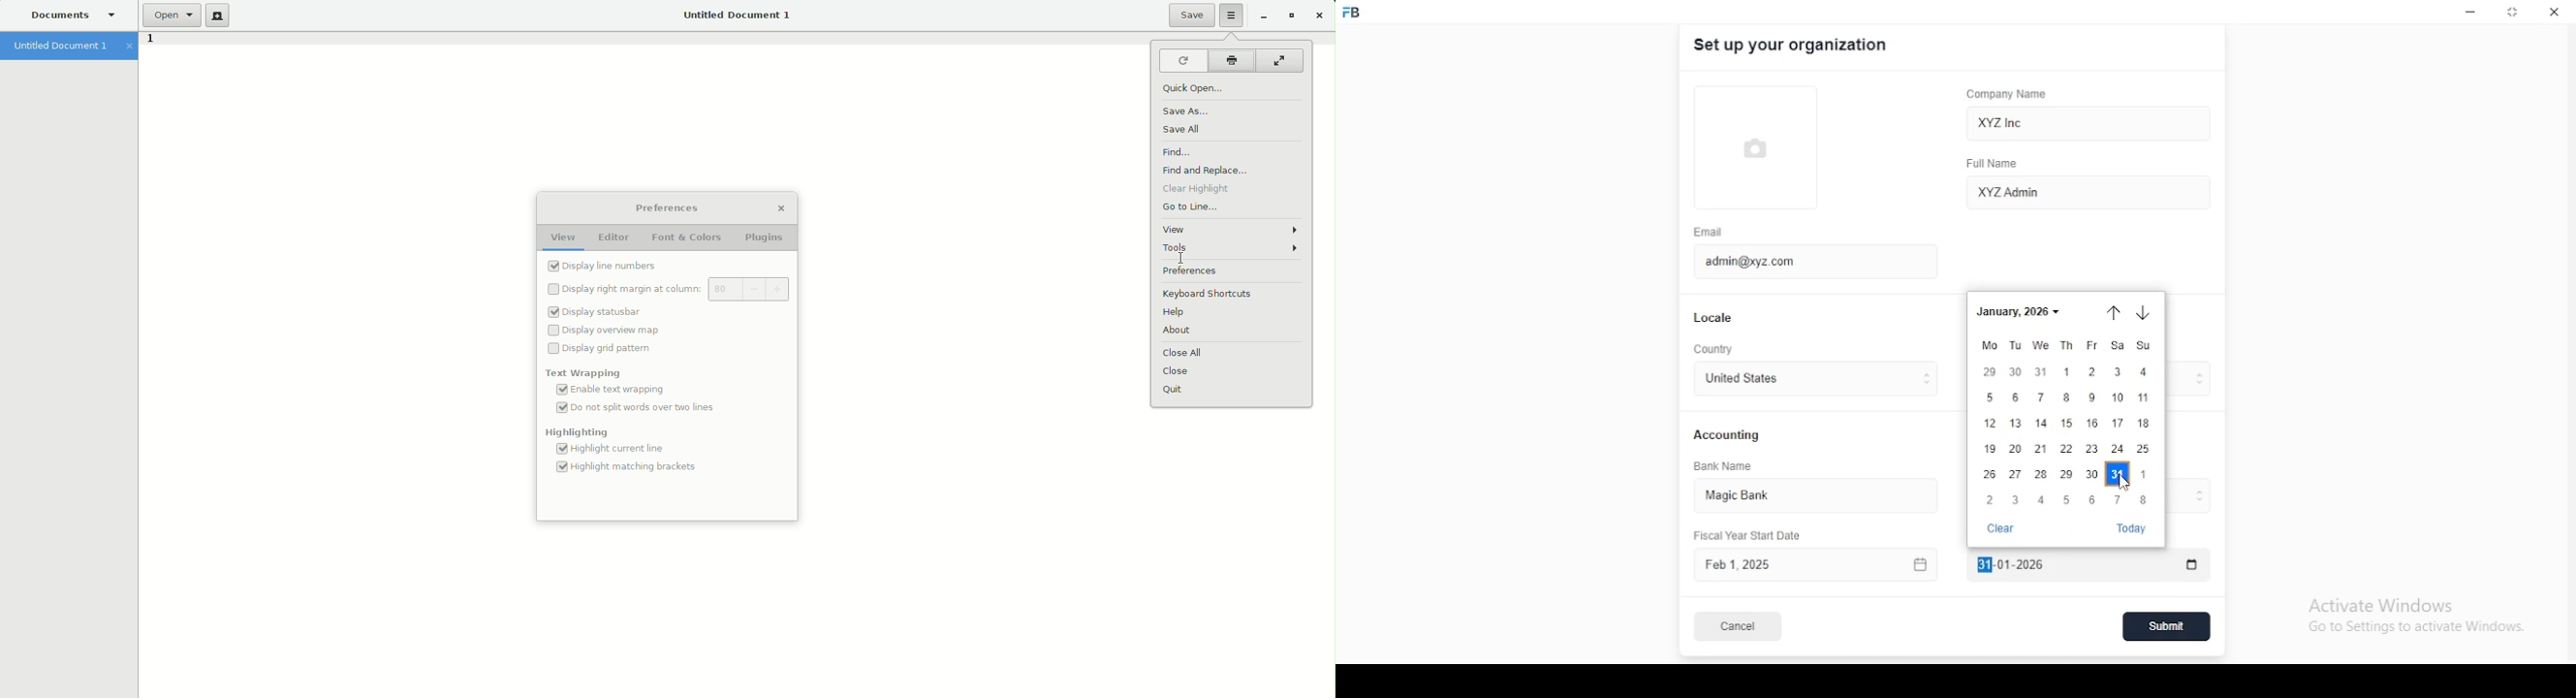 Image resolution: width=2576 pixels, height=700 pixels. I want to click on 19, so click(1989, 451).